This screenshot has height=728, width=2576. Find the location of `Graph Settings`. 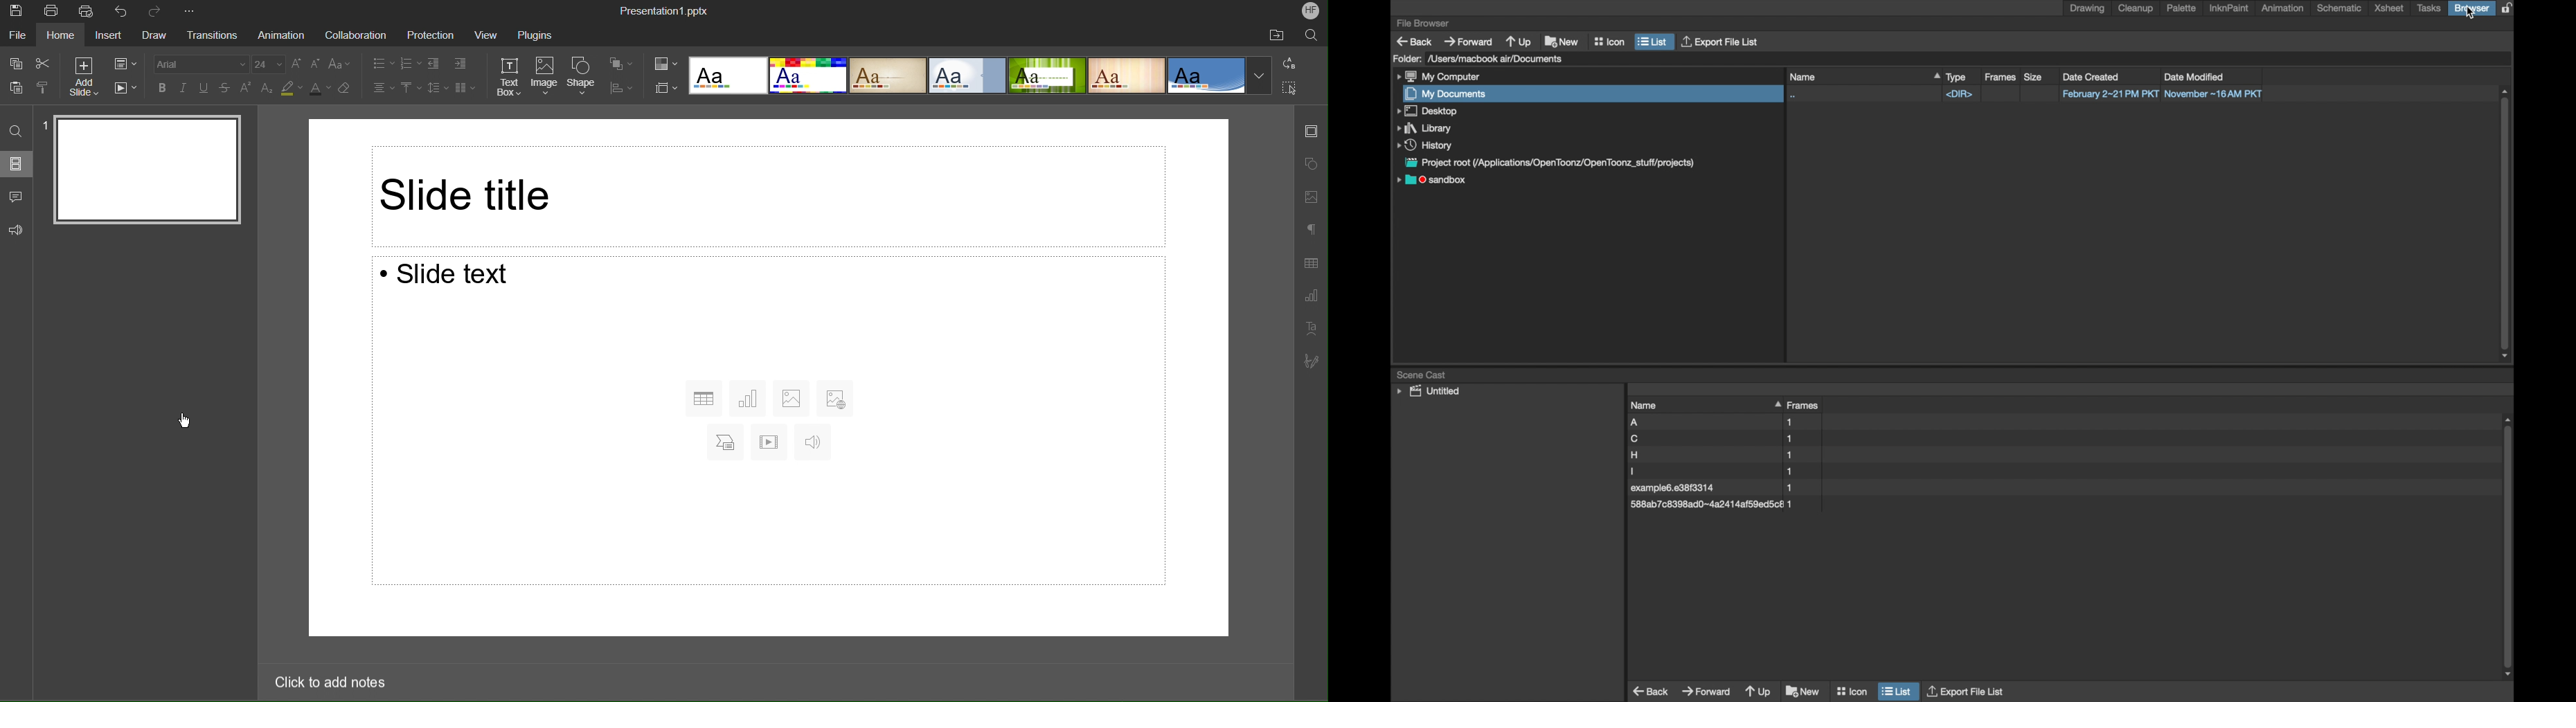

Graph Settings is located at coordinates (1310, 294).